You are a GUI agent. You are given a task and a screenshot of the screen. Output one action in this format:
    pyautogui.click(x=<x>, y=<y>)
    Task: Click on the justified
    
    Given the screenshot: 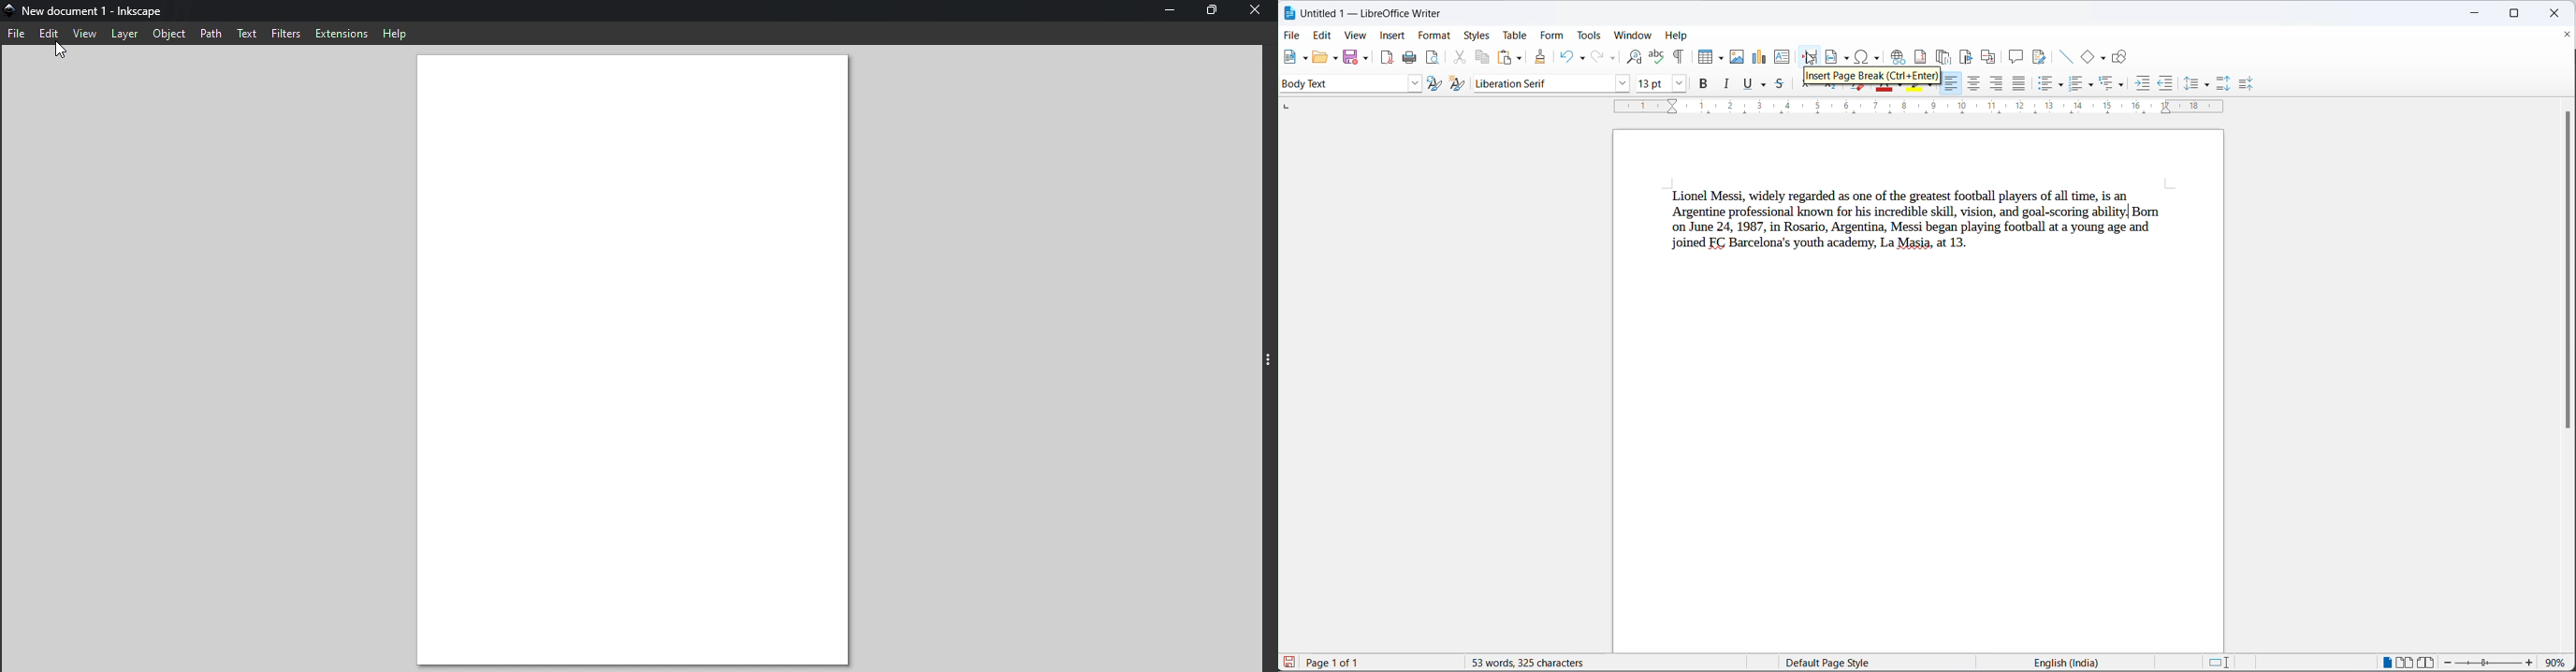 What is the action you would take?
    pyautogui.click(x=2020, y=83)
    